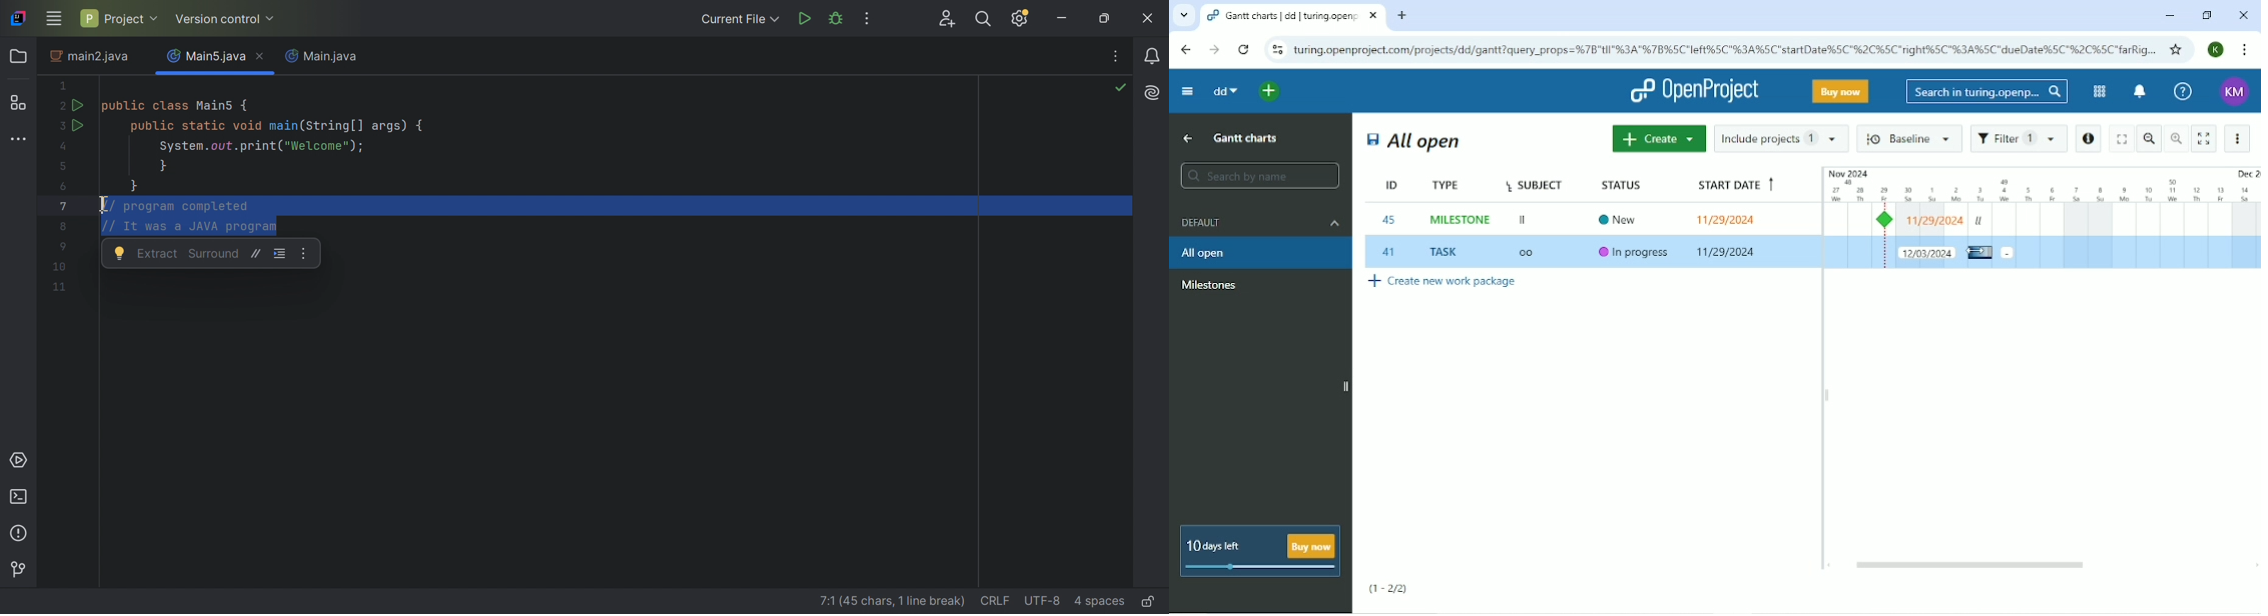  I want to click on Collapse project menu, so click(1187, 92).